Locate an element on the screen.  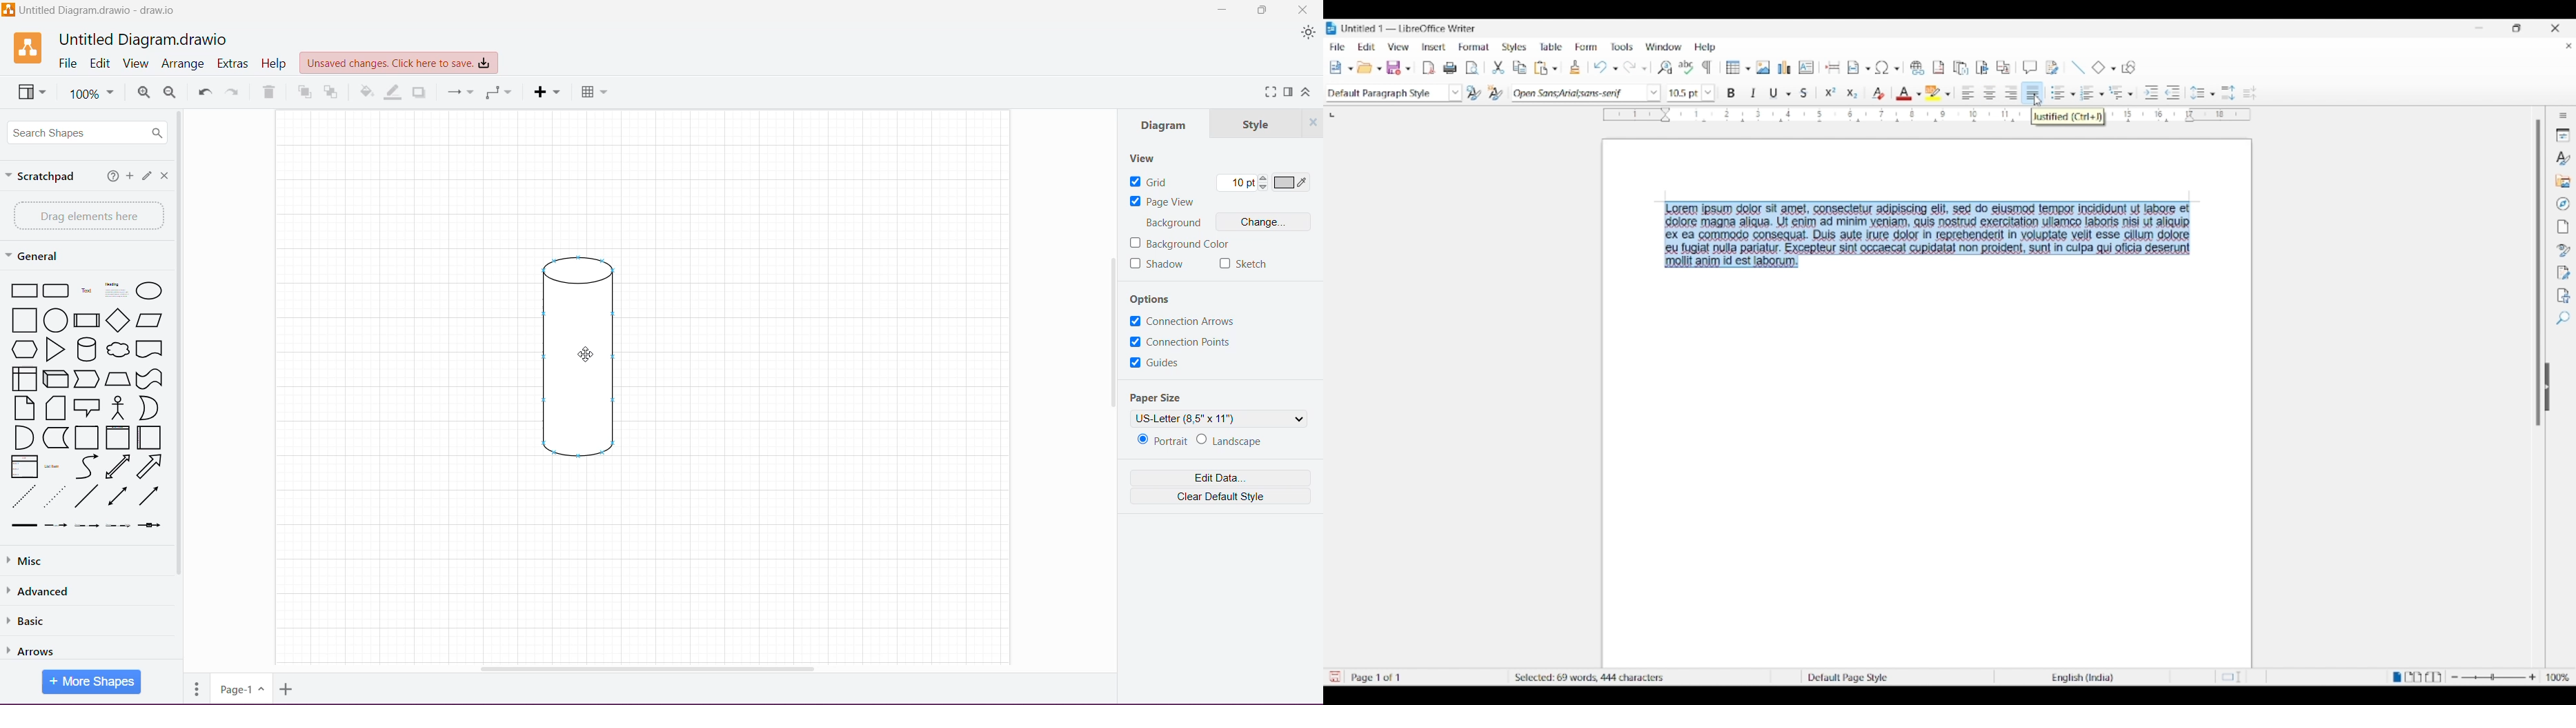
Page View - click to enable/disable is located at coordinates (1162, 202).